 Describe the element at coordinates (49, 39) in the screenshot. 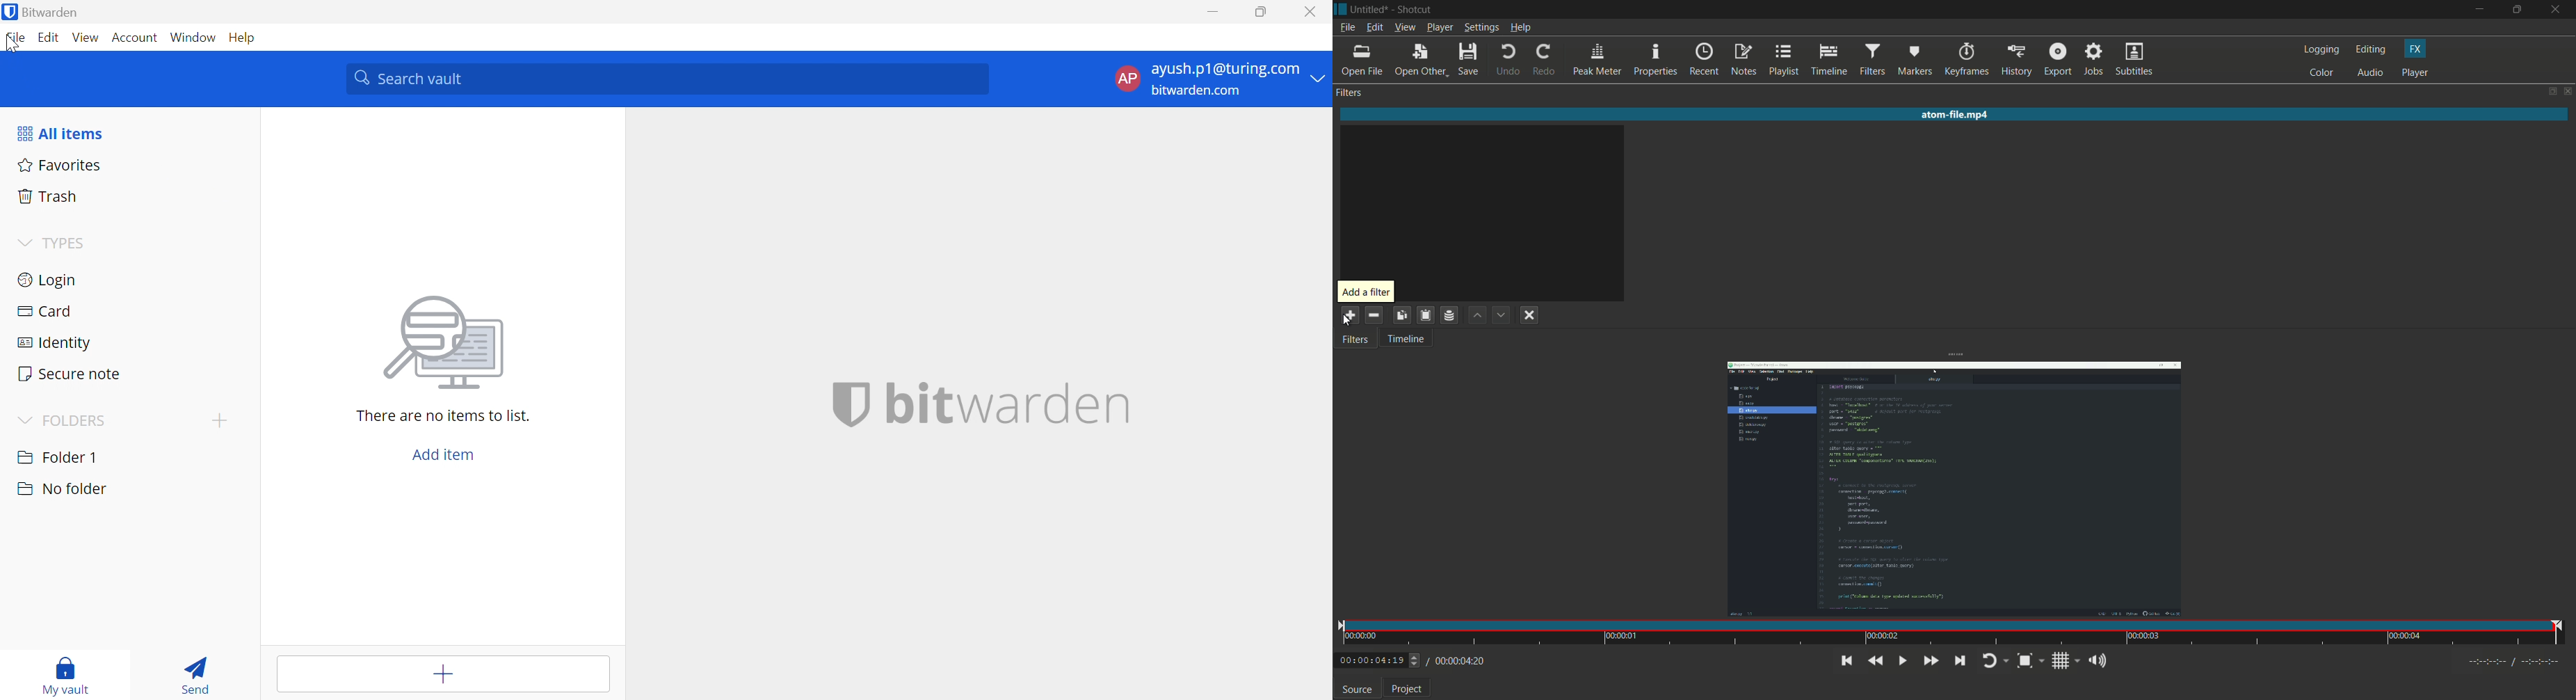

I see `Edit` at that location.